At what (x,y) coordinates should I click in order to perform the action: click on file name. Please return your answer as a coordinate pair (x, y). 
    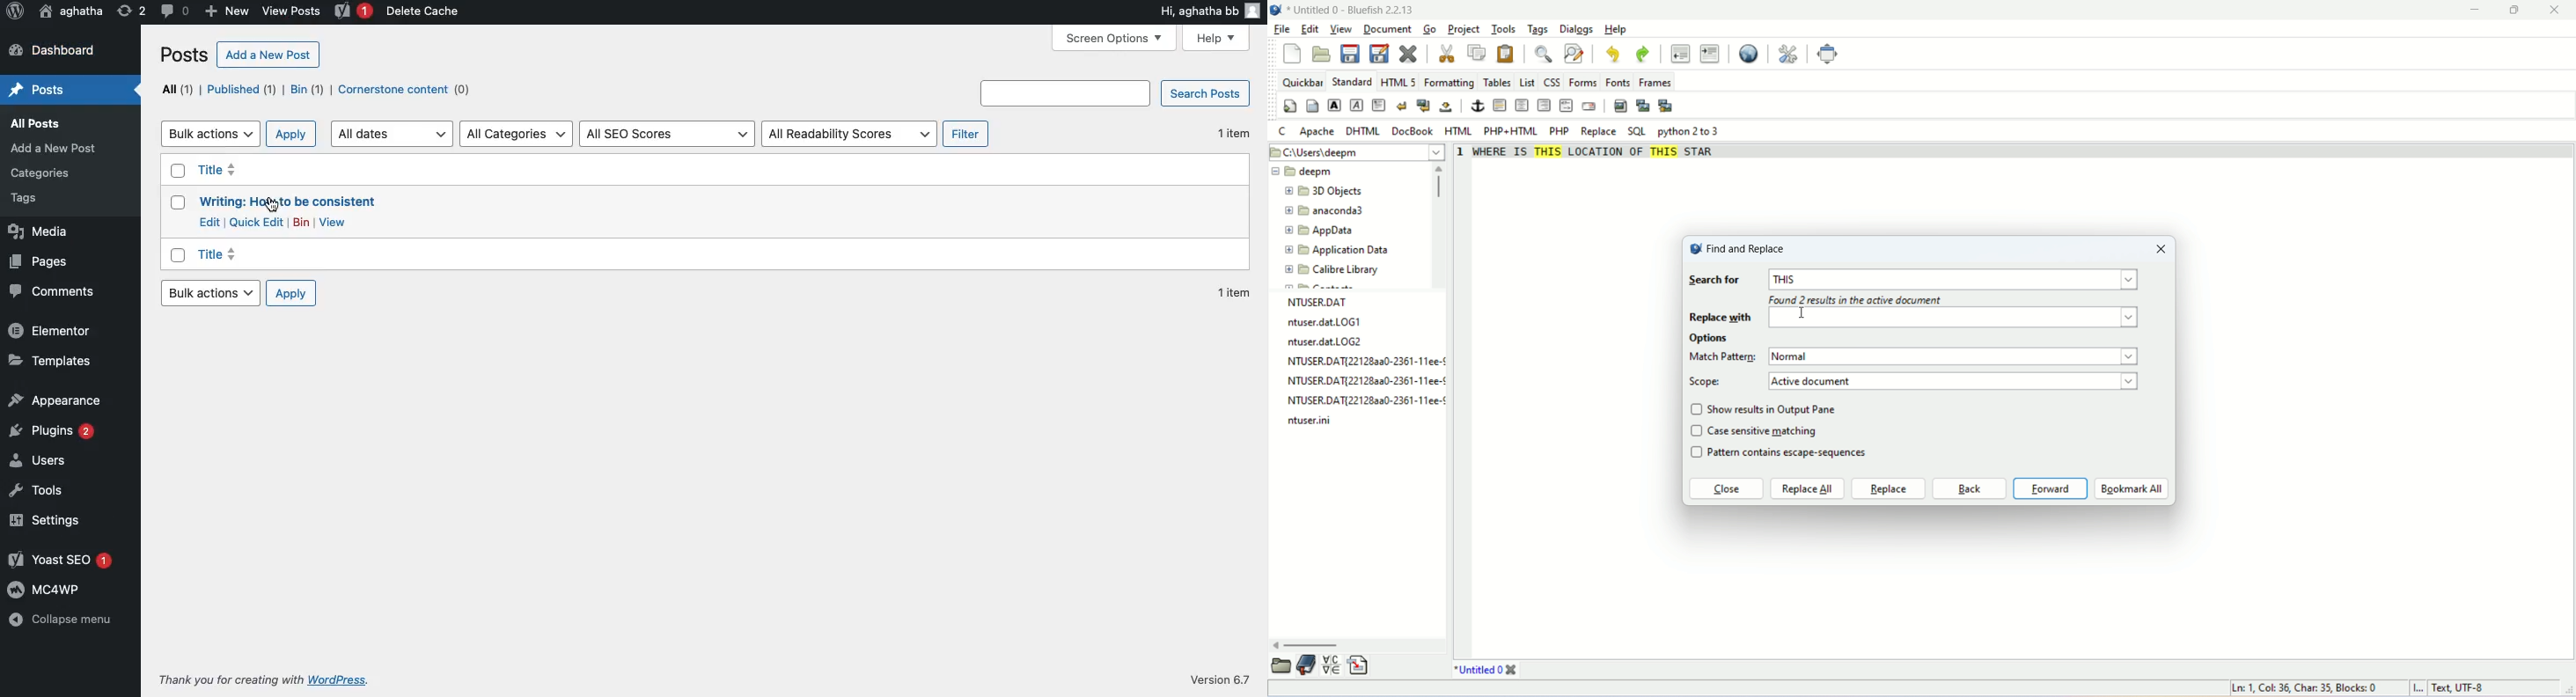
    Looking at the image, I should click on (1366, 402).